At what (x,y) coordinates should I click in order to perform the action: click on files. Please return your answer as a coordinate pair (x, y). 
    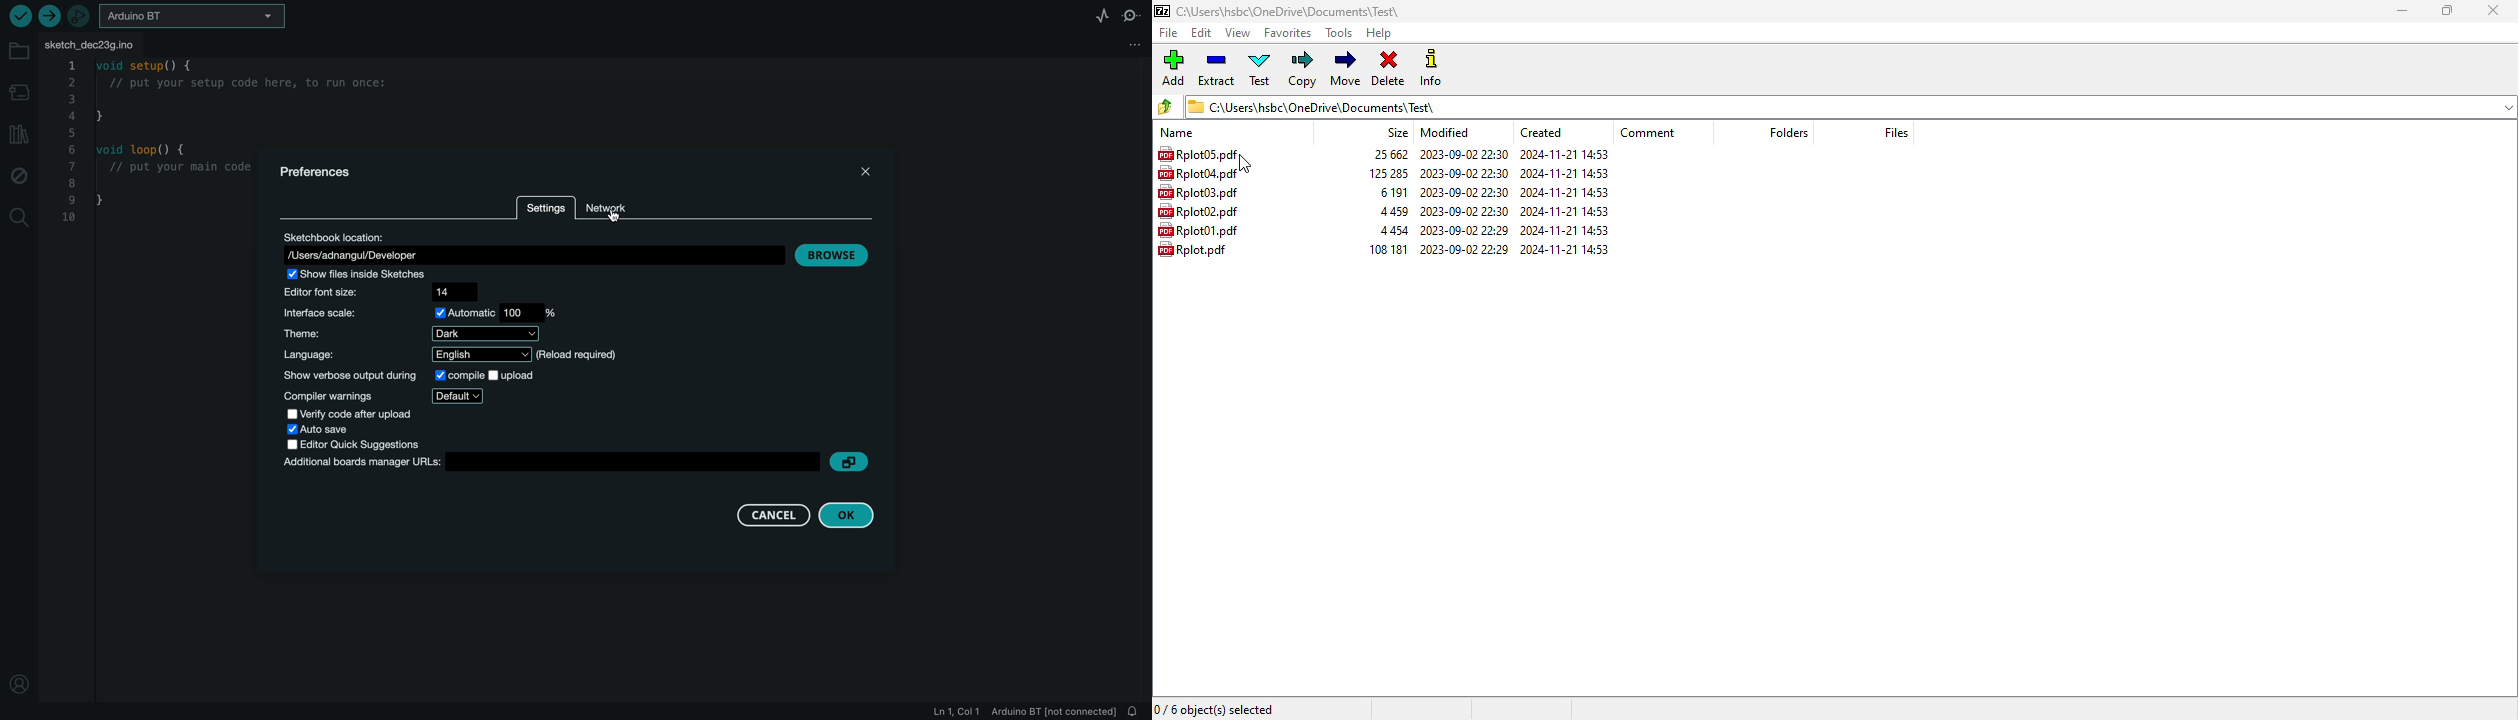
    Looking at the image, I should click on (1896, 132).